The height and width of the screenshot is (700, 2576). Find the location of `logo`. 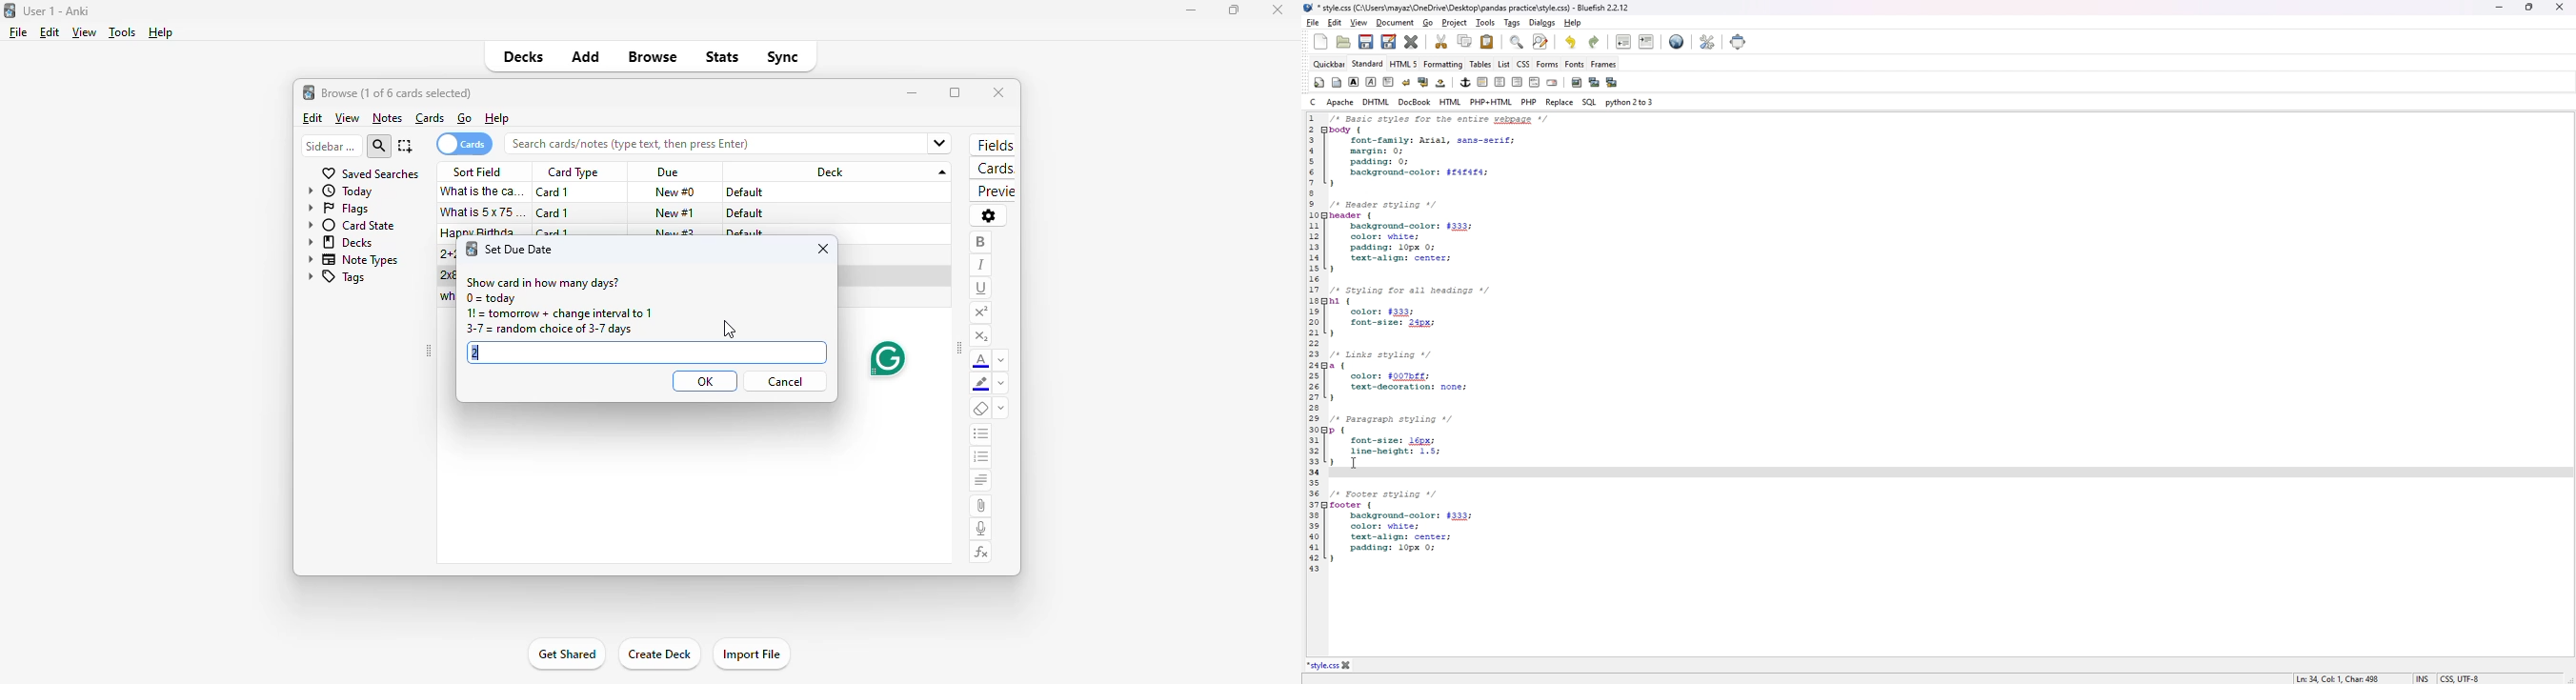

logo is located at coordinates (309, 92).